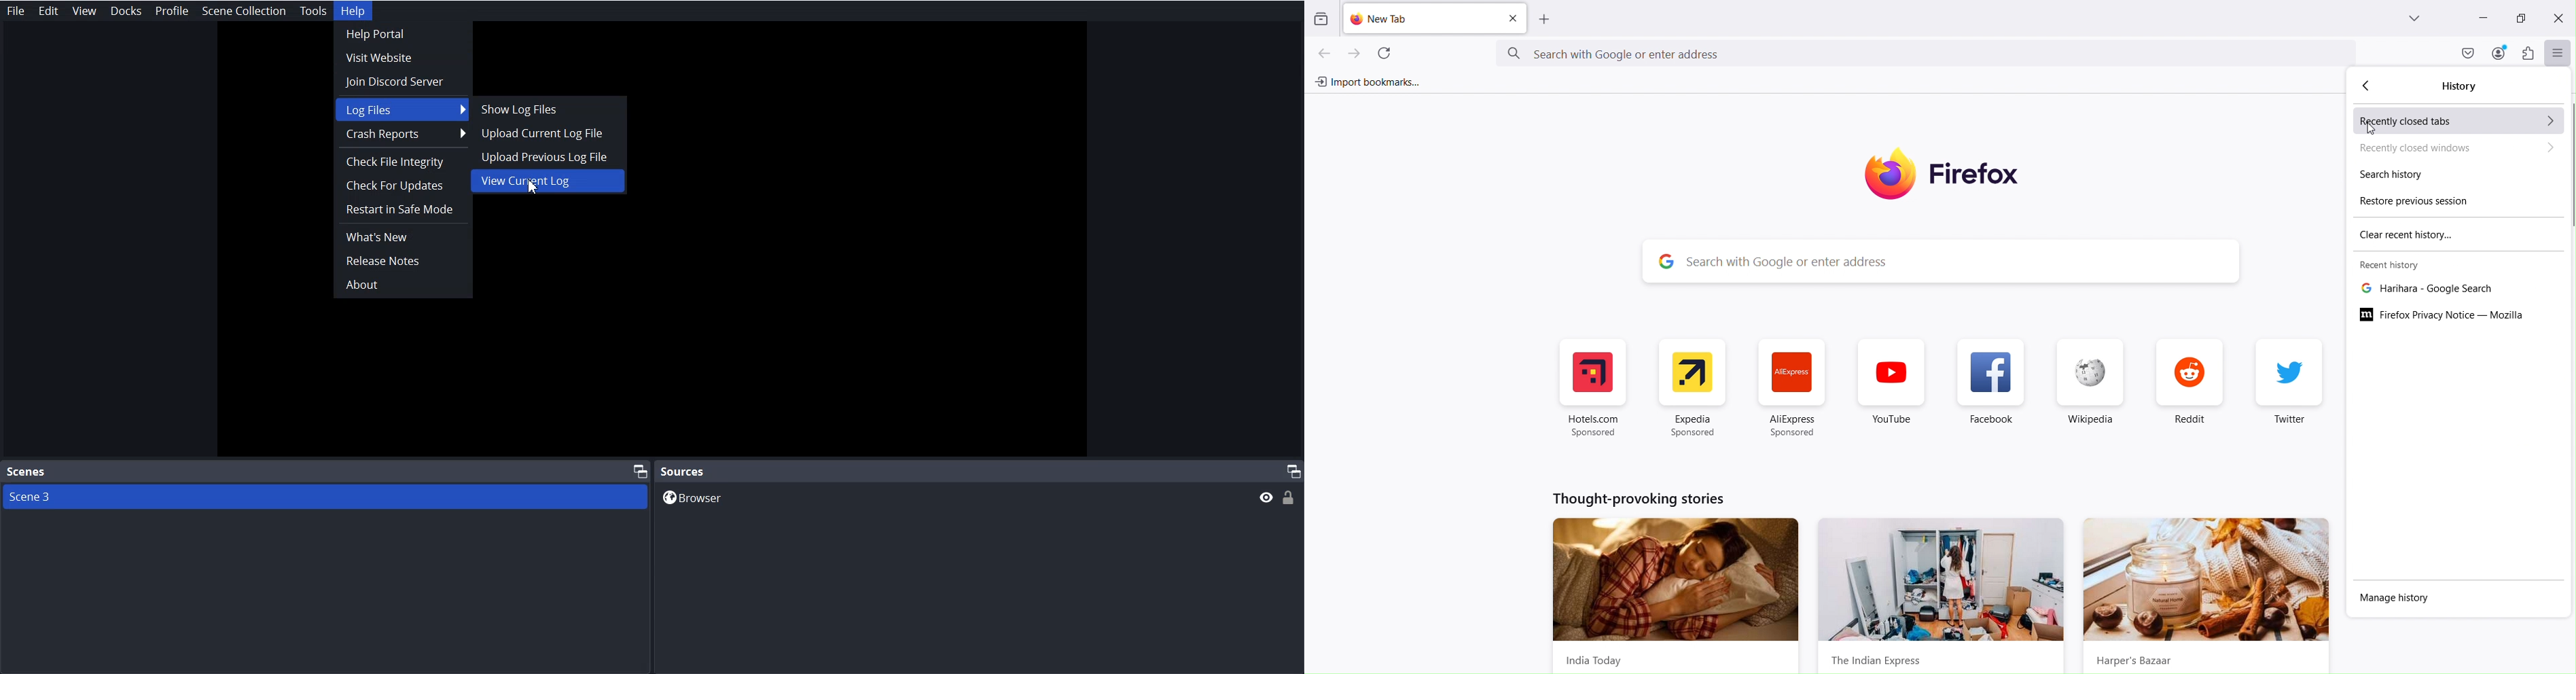 Image resolution: width=2576 pixels, height=700 pixels. I want to click on About, so click(401, 284).